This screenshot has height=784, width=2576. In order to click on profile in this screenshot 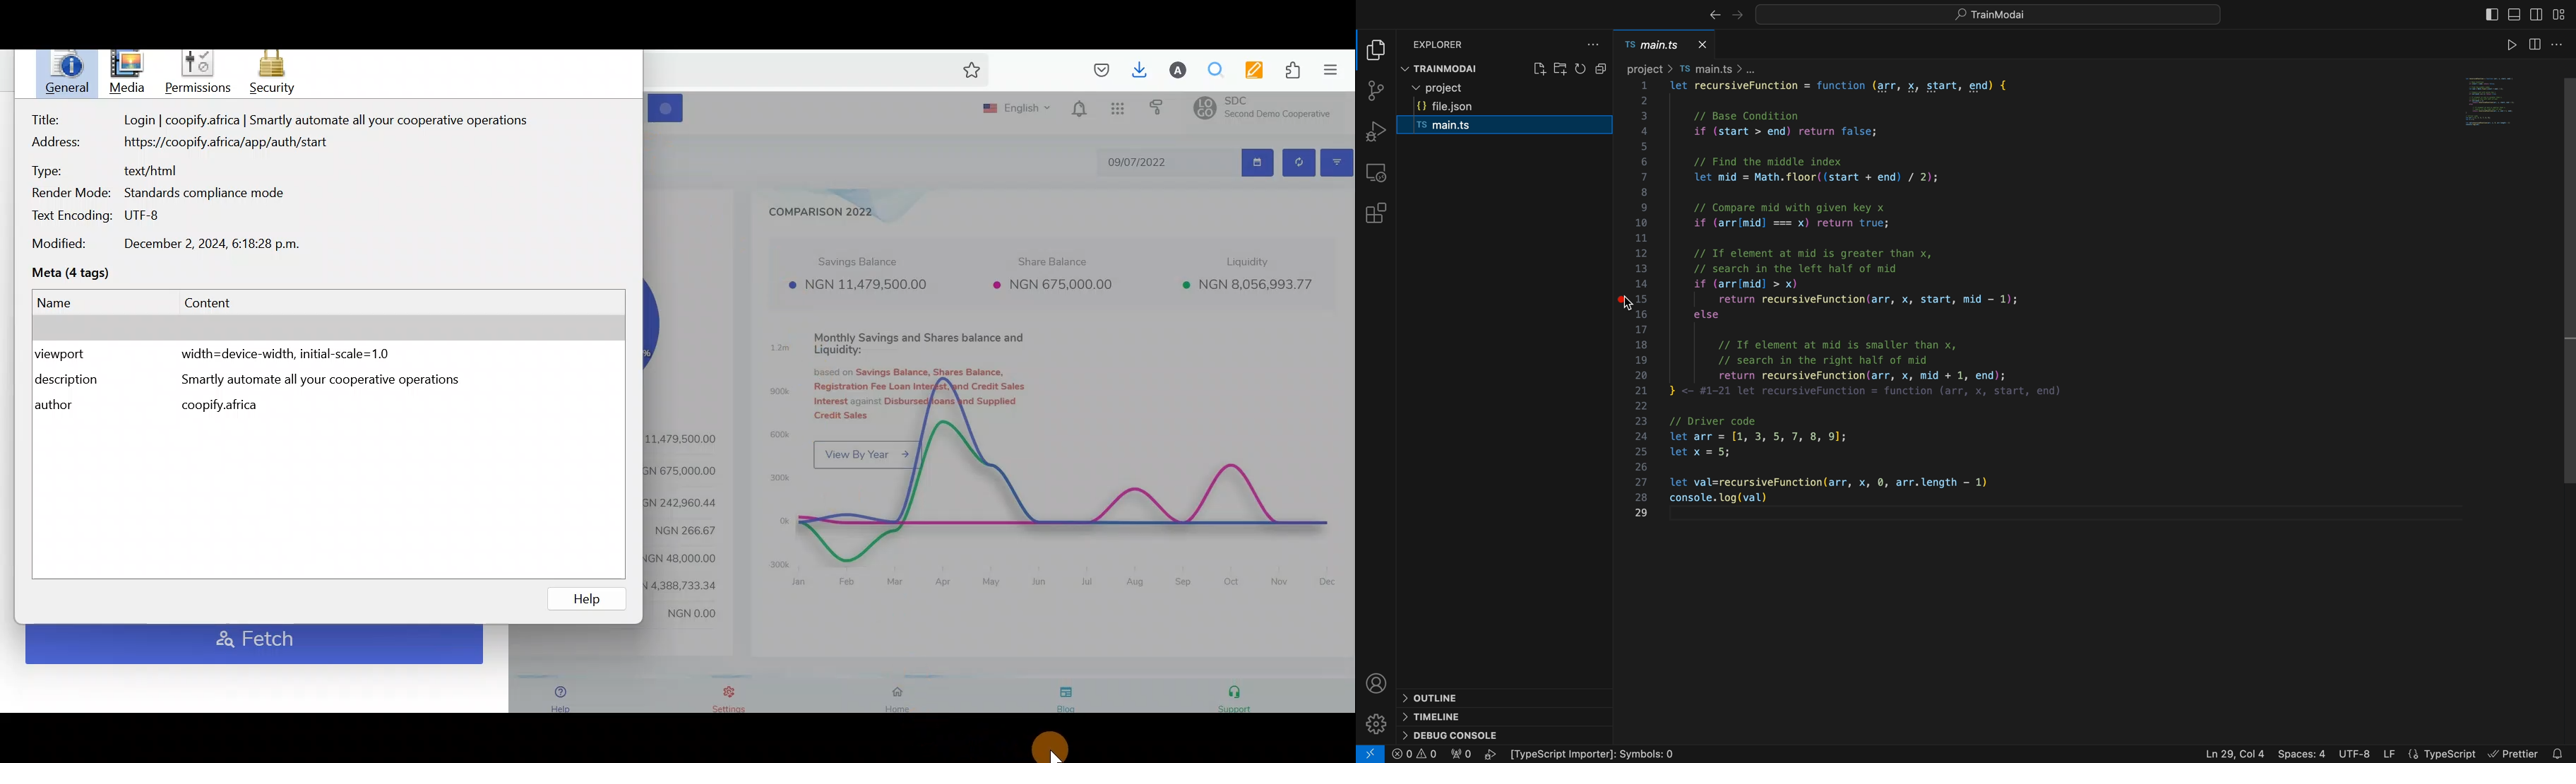, I will do `click(1378, 685)`.